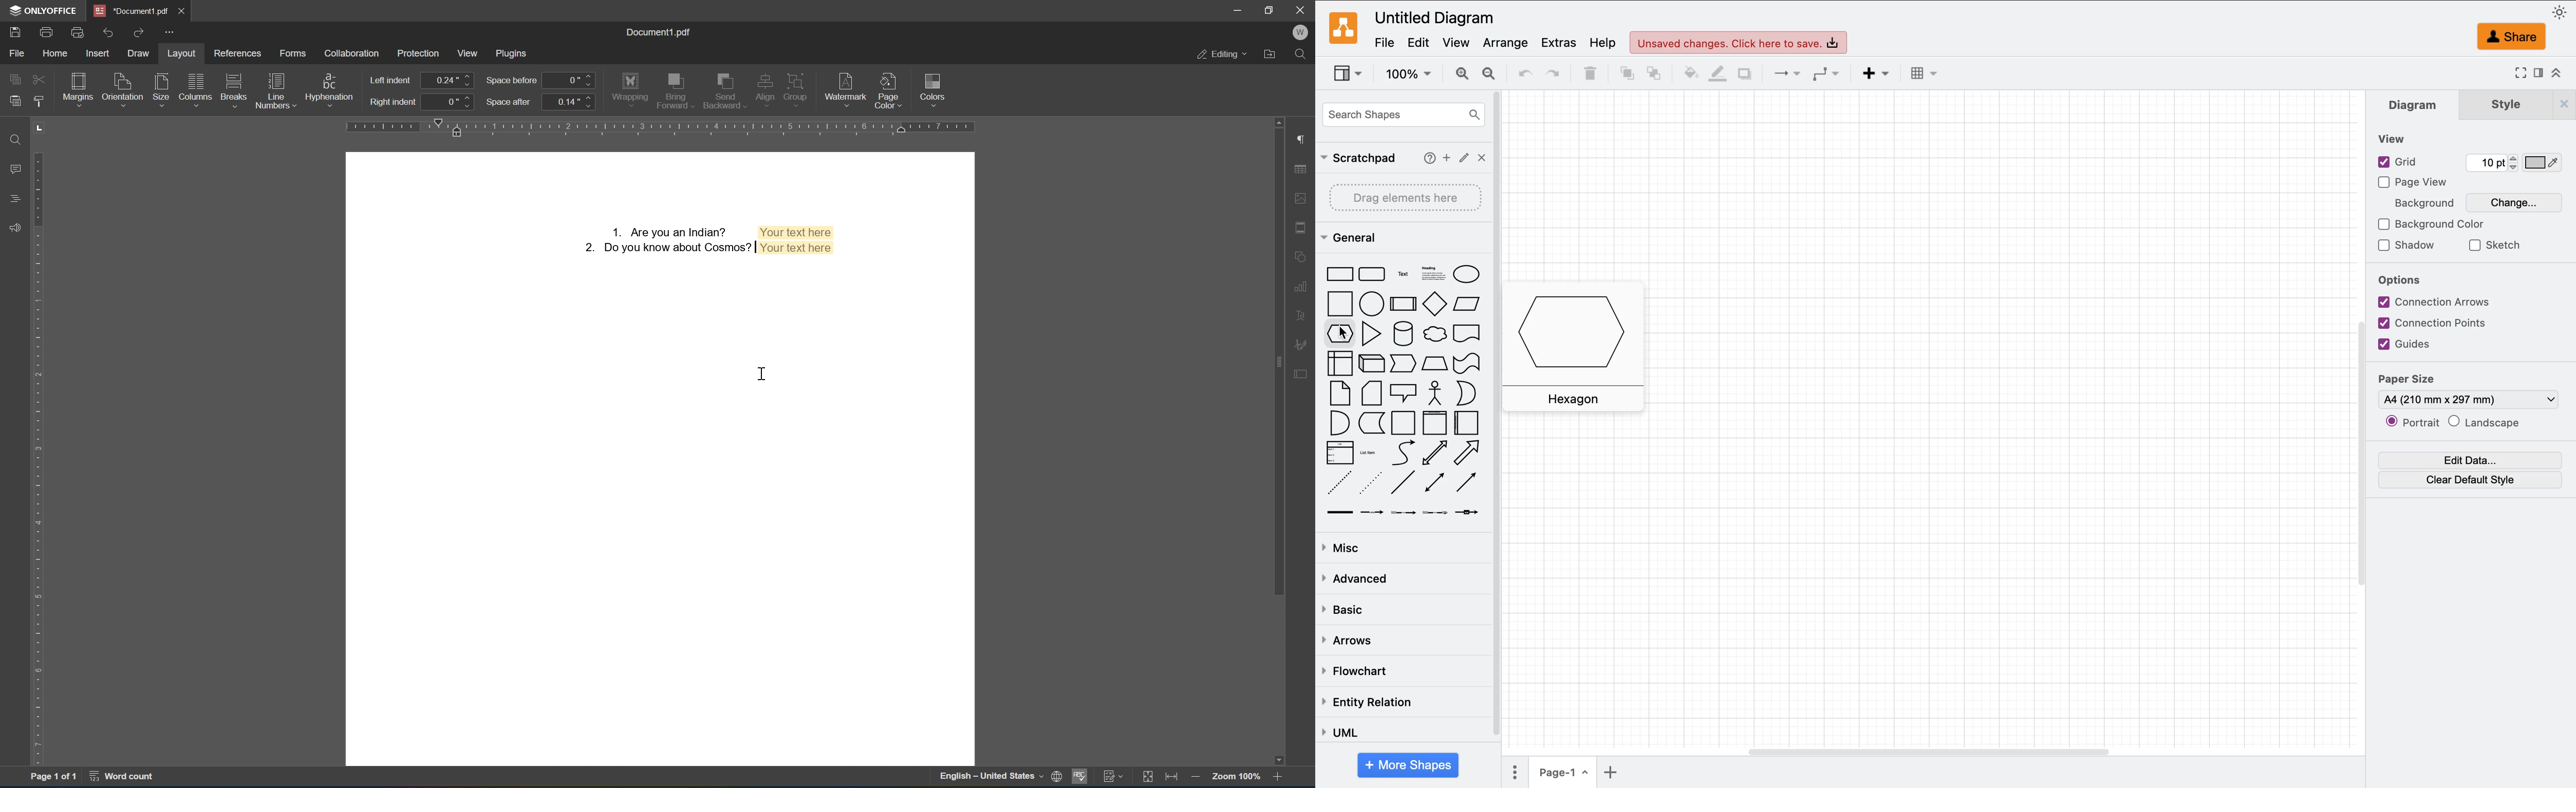  What do you see at coordinates (1558, 75) in the screenshot?
I see `redo` at bounding box center [1558, 75].